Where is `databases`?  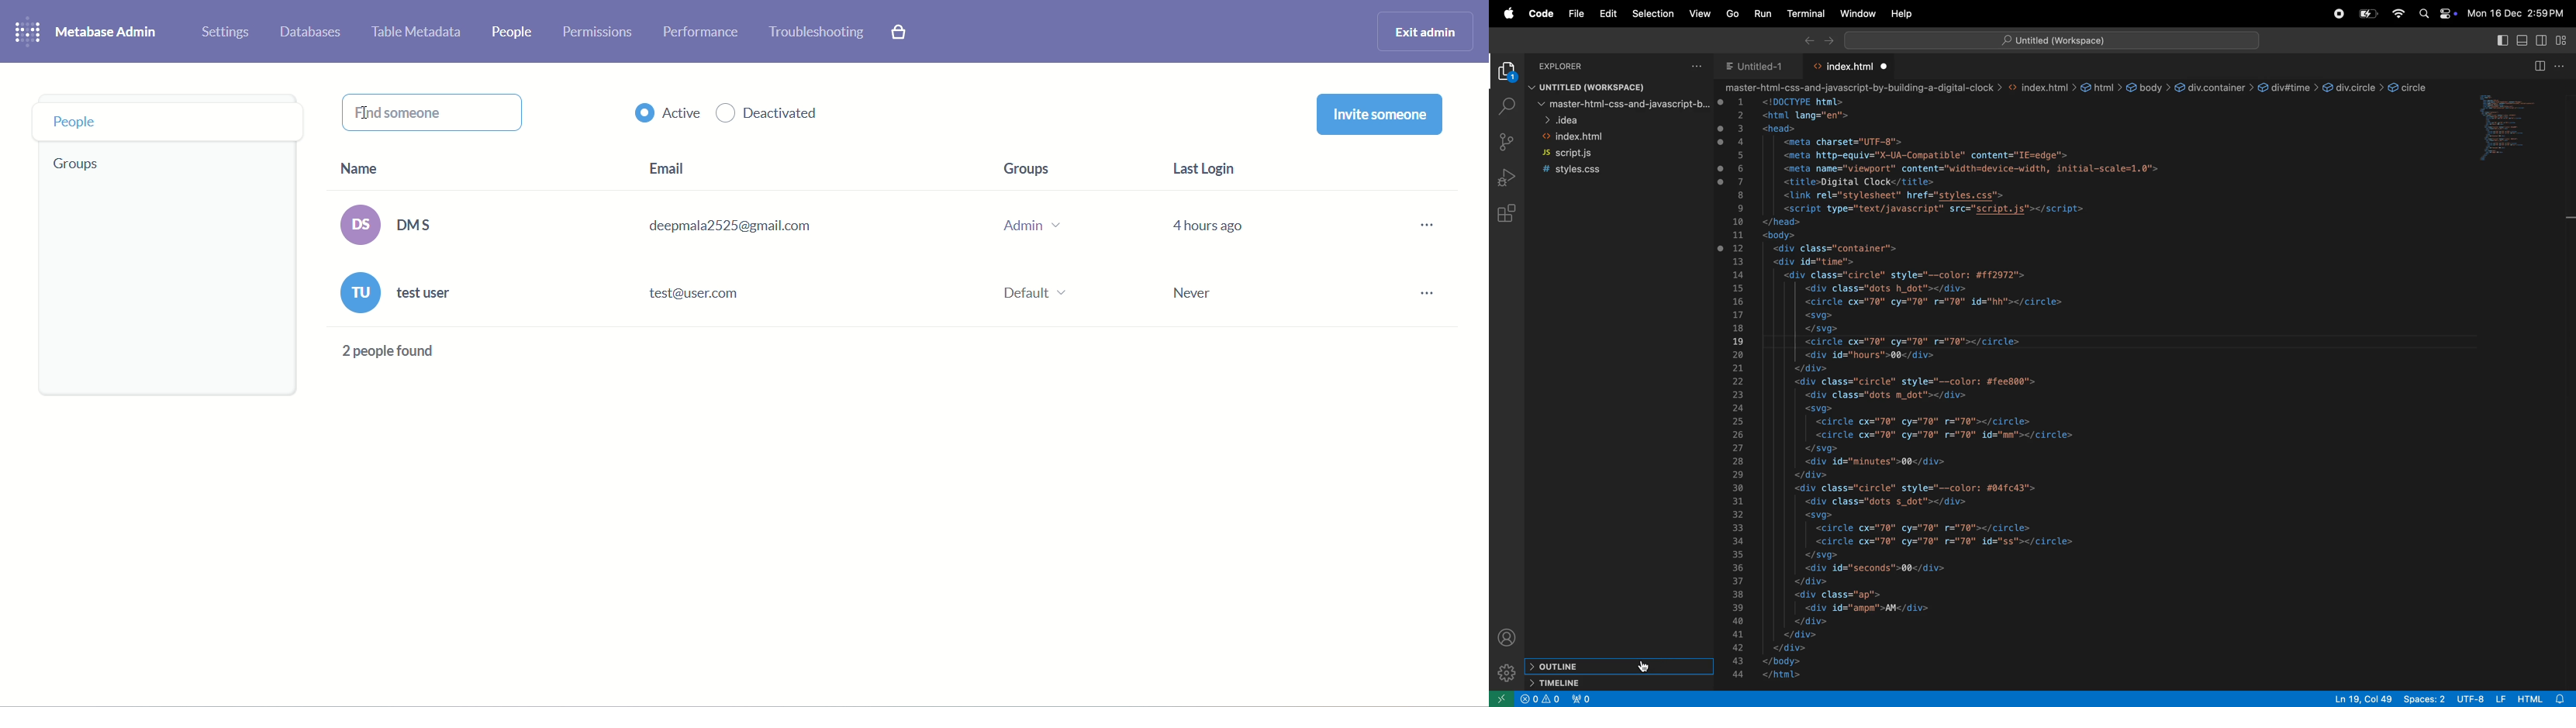
databases is located at coordinates (315, 33).